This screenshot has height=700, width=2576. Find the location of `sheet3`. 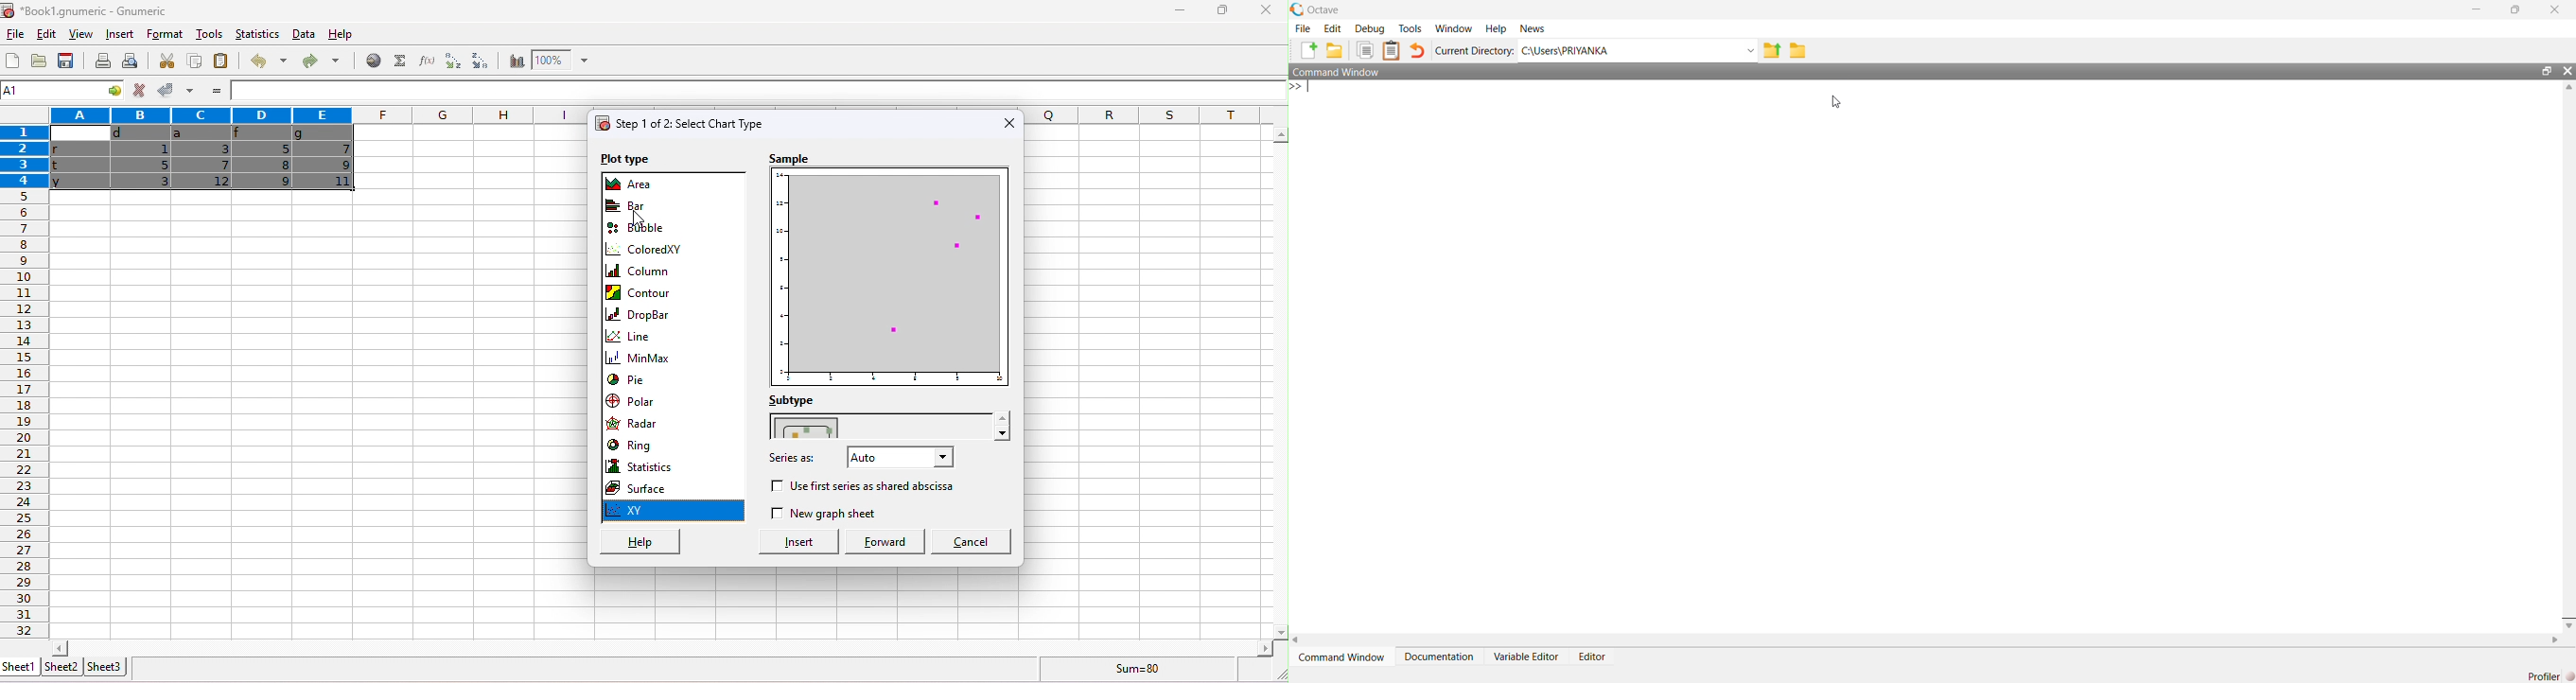

sheet3 is located at coordinates (107, 666).